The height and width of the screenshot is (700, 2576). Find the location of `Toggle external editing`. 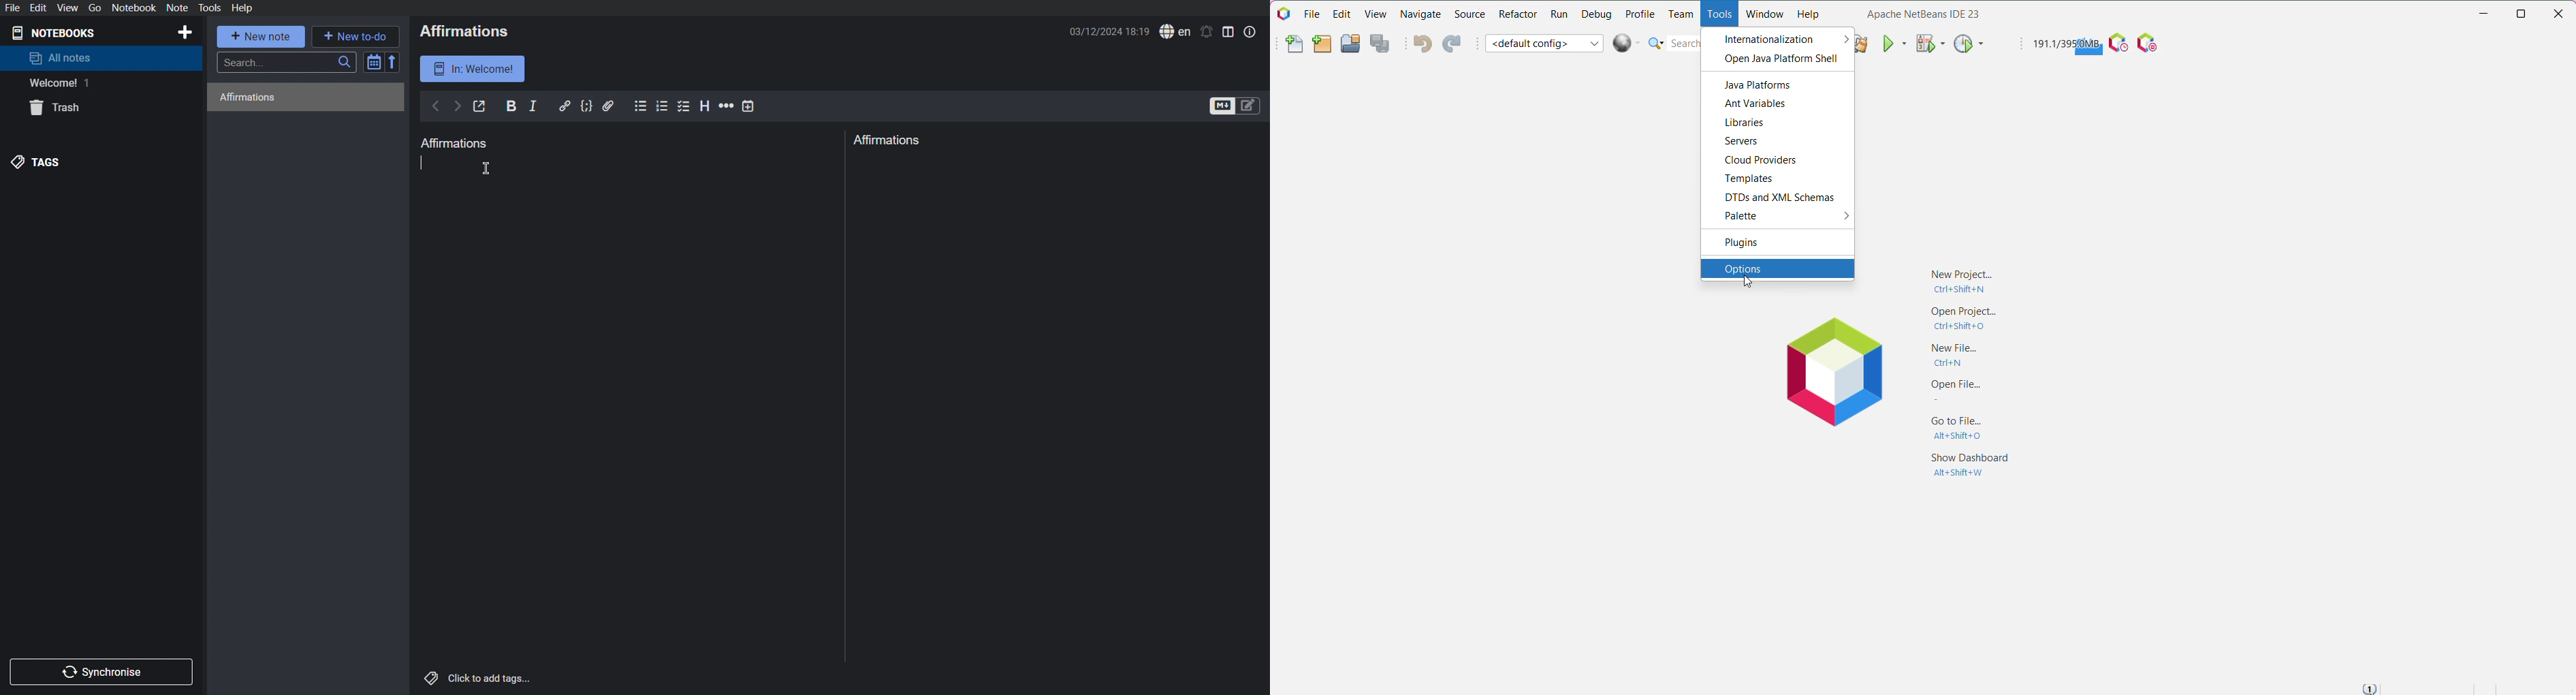

Toggle external editing is located at coordinates (480, 107).